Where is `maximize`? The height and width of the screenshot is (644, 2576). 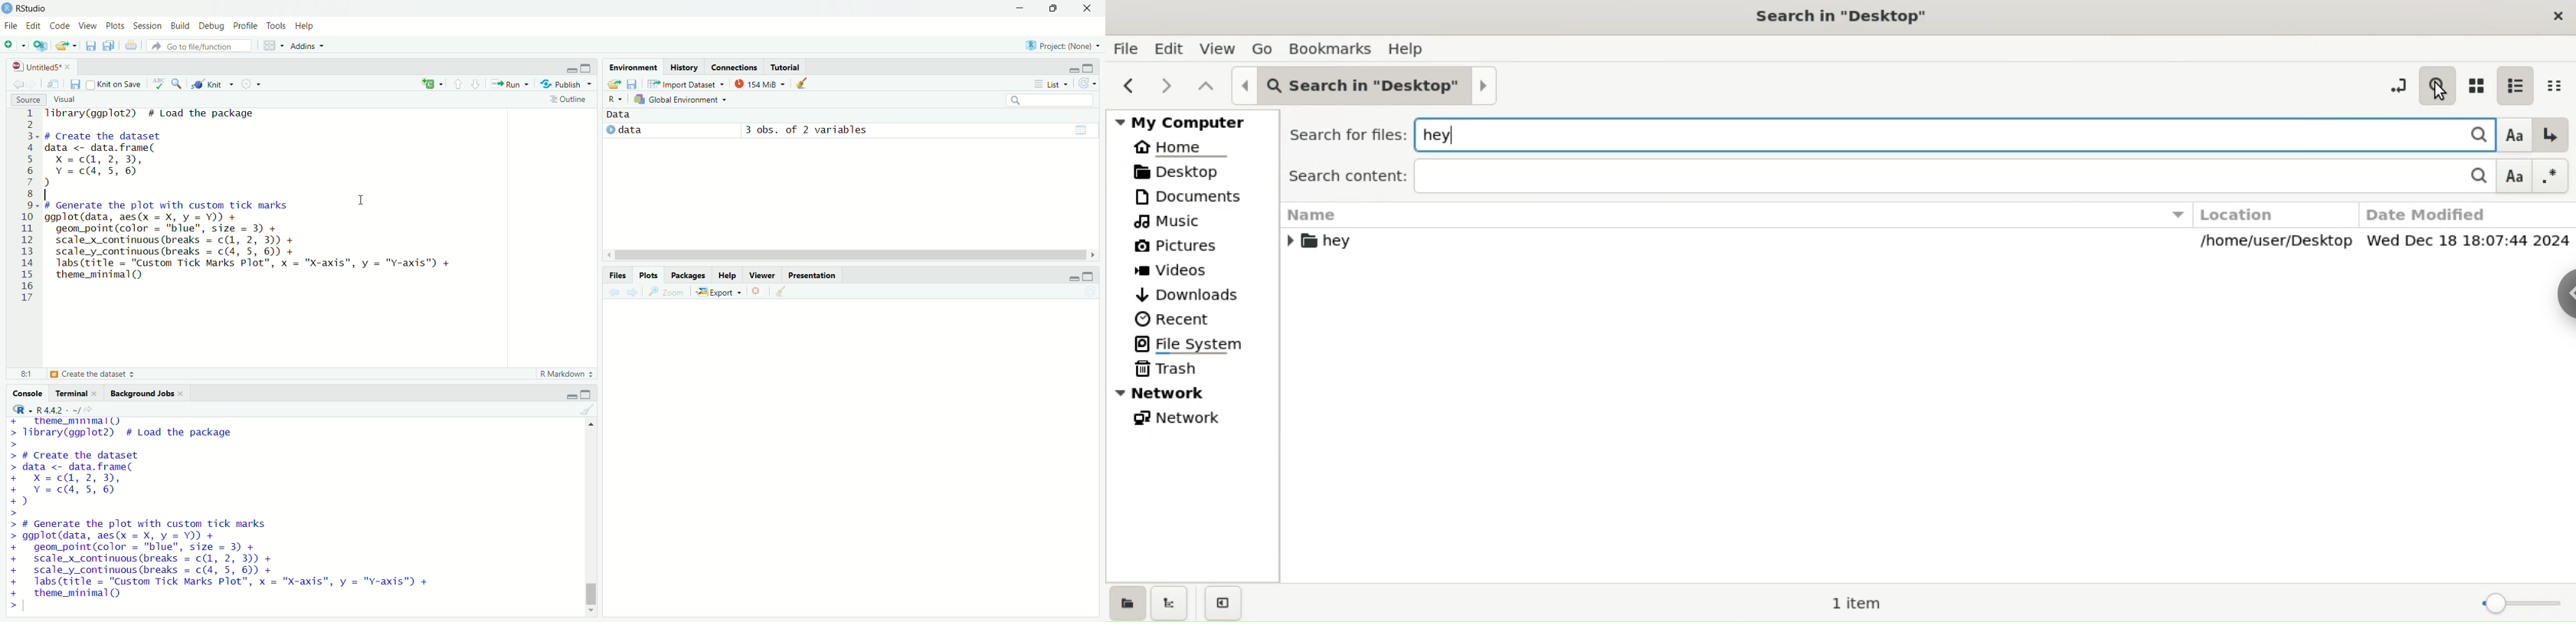
maximize is located at coordinates (1052, 7).